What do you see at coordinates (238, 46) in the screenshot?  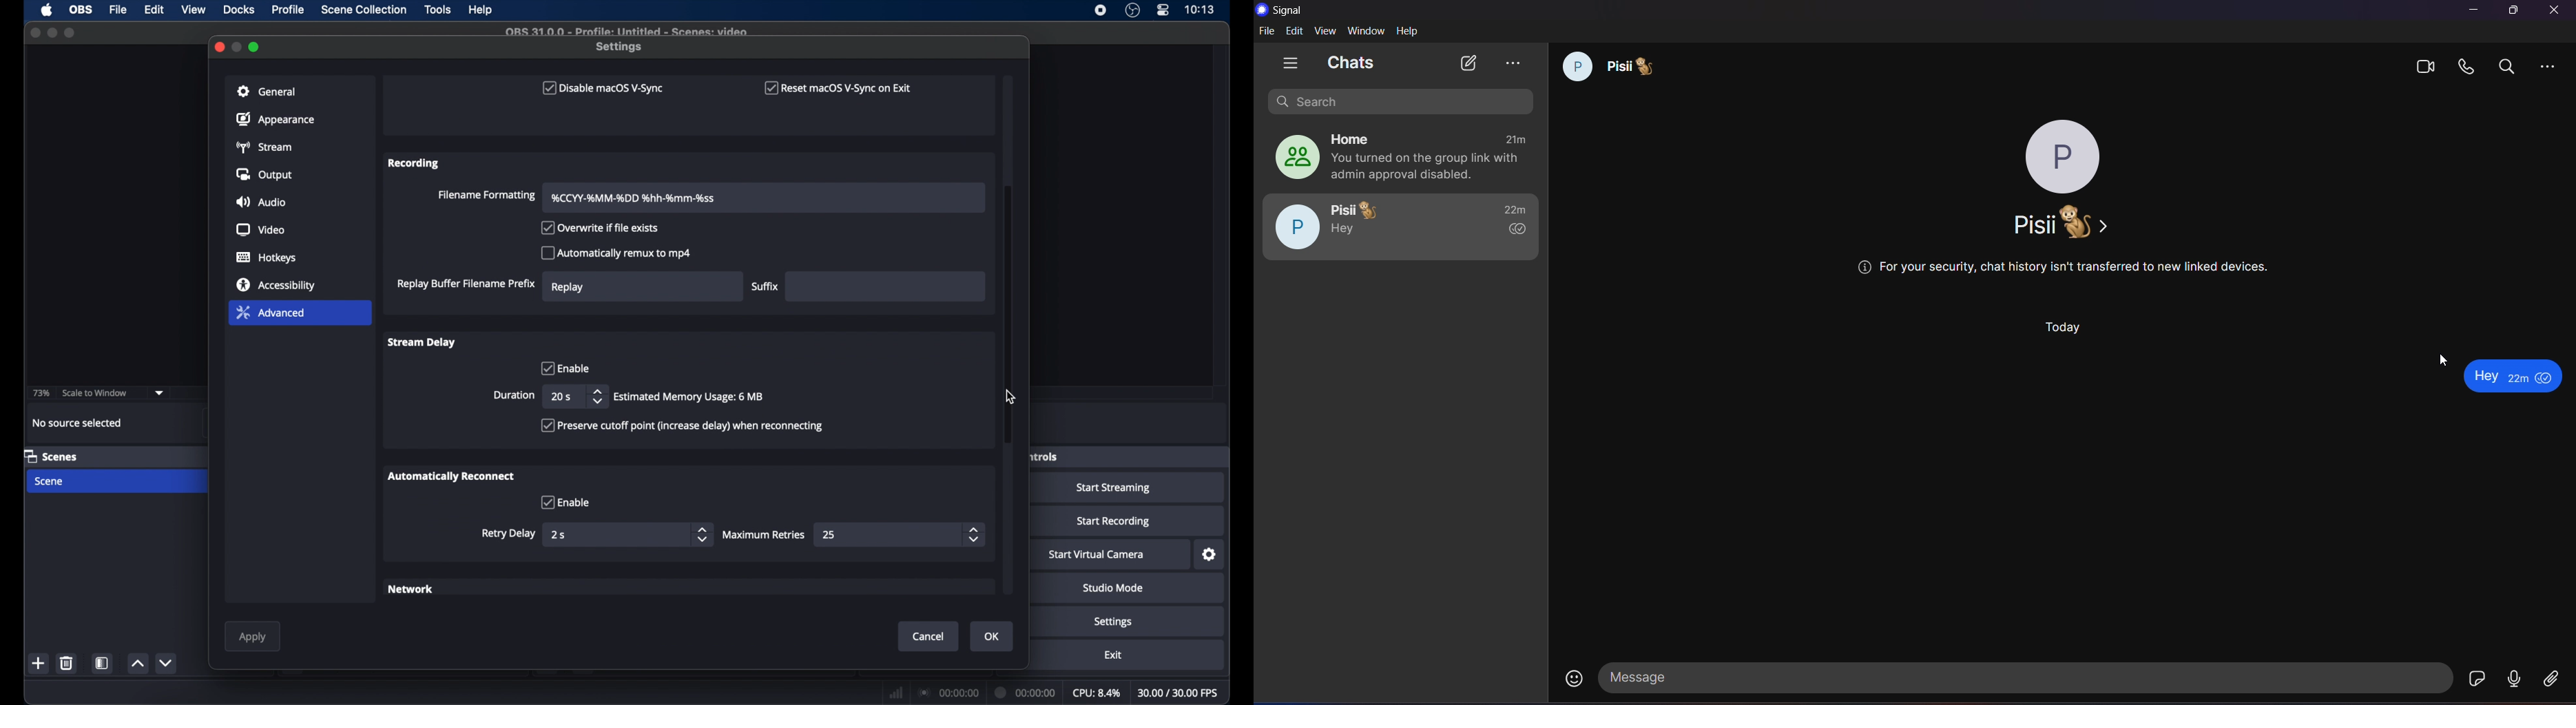 I see `minimize` at bounding box center [238, 46].